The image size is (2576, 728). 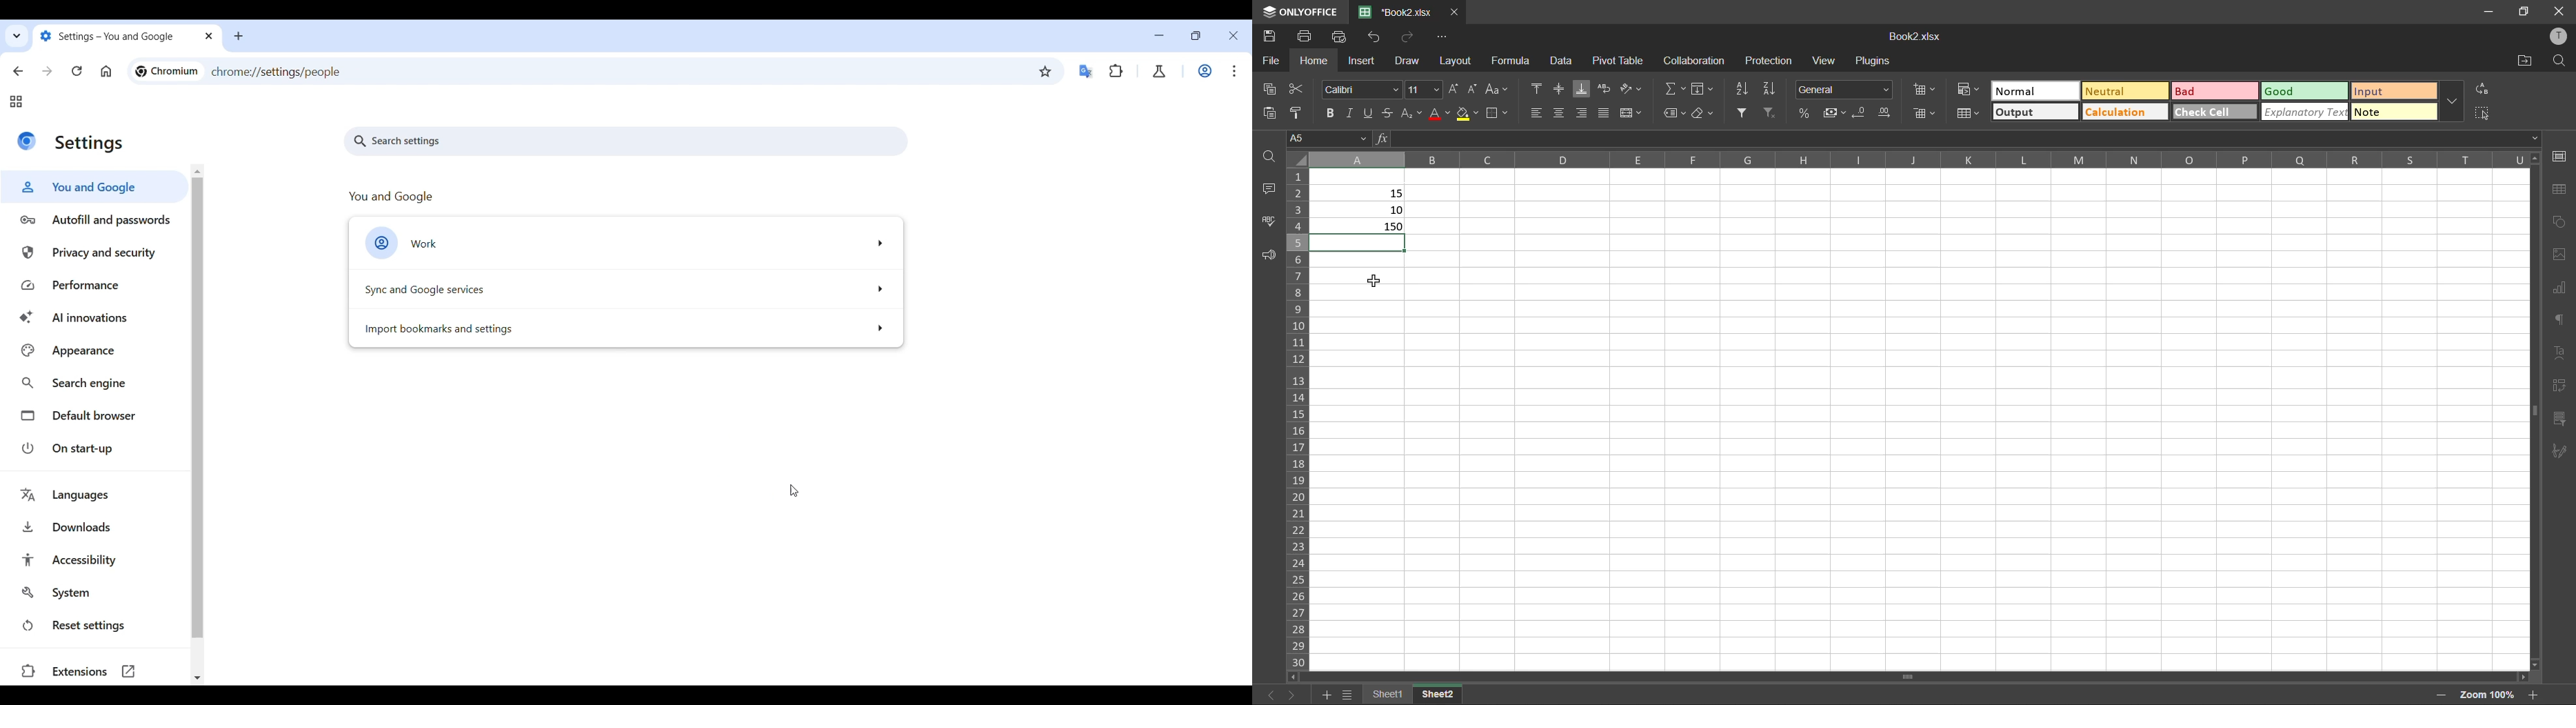 What do you see at coordinates (1849, 89) in the screenshot?
I see `number format` at bounding box center [1849, 89].